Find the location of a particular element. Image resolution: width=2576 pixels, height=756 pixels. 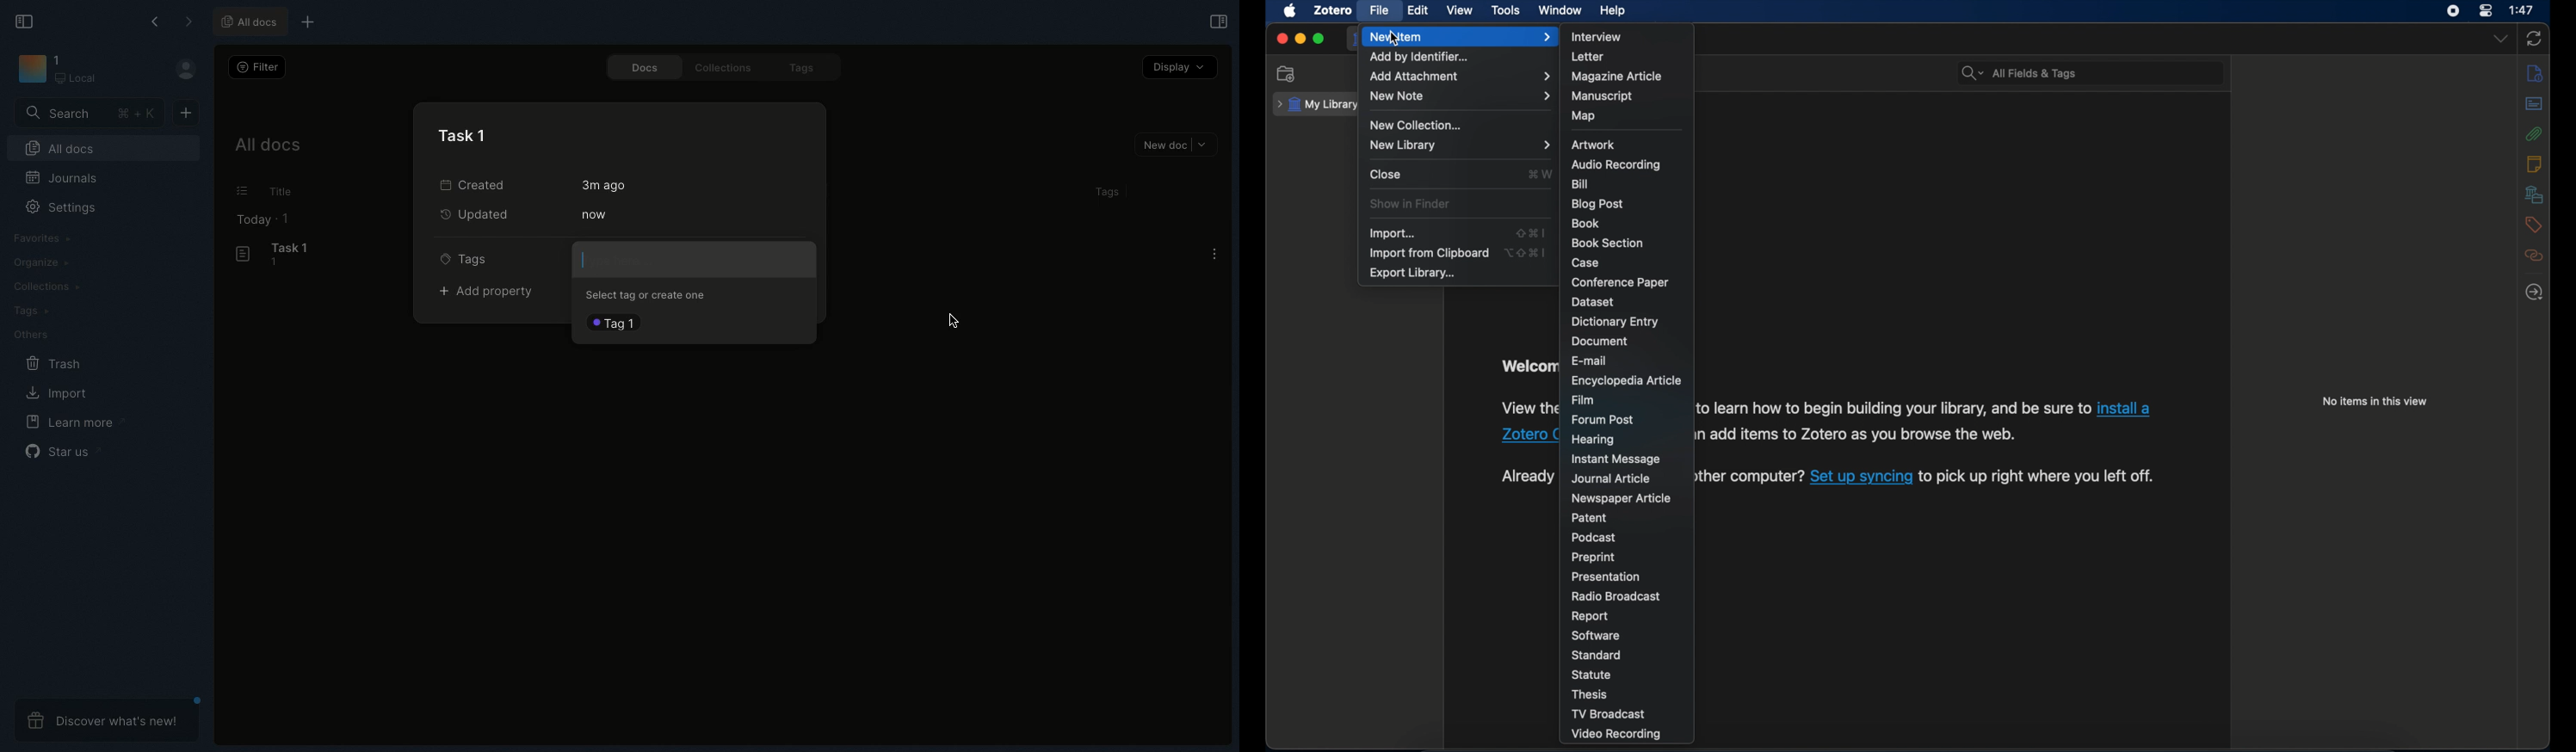

Updated is located at coordinates (479, 216).